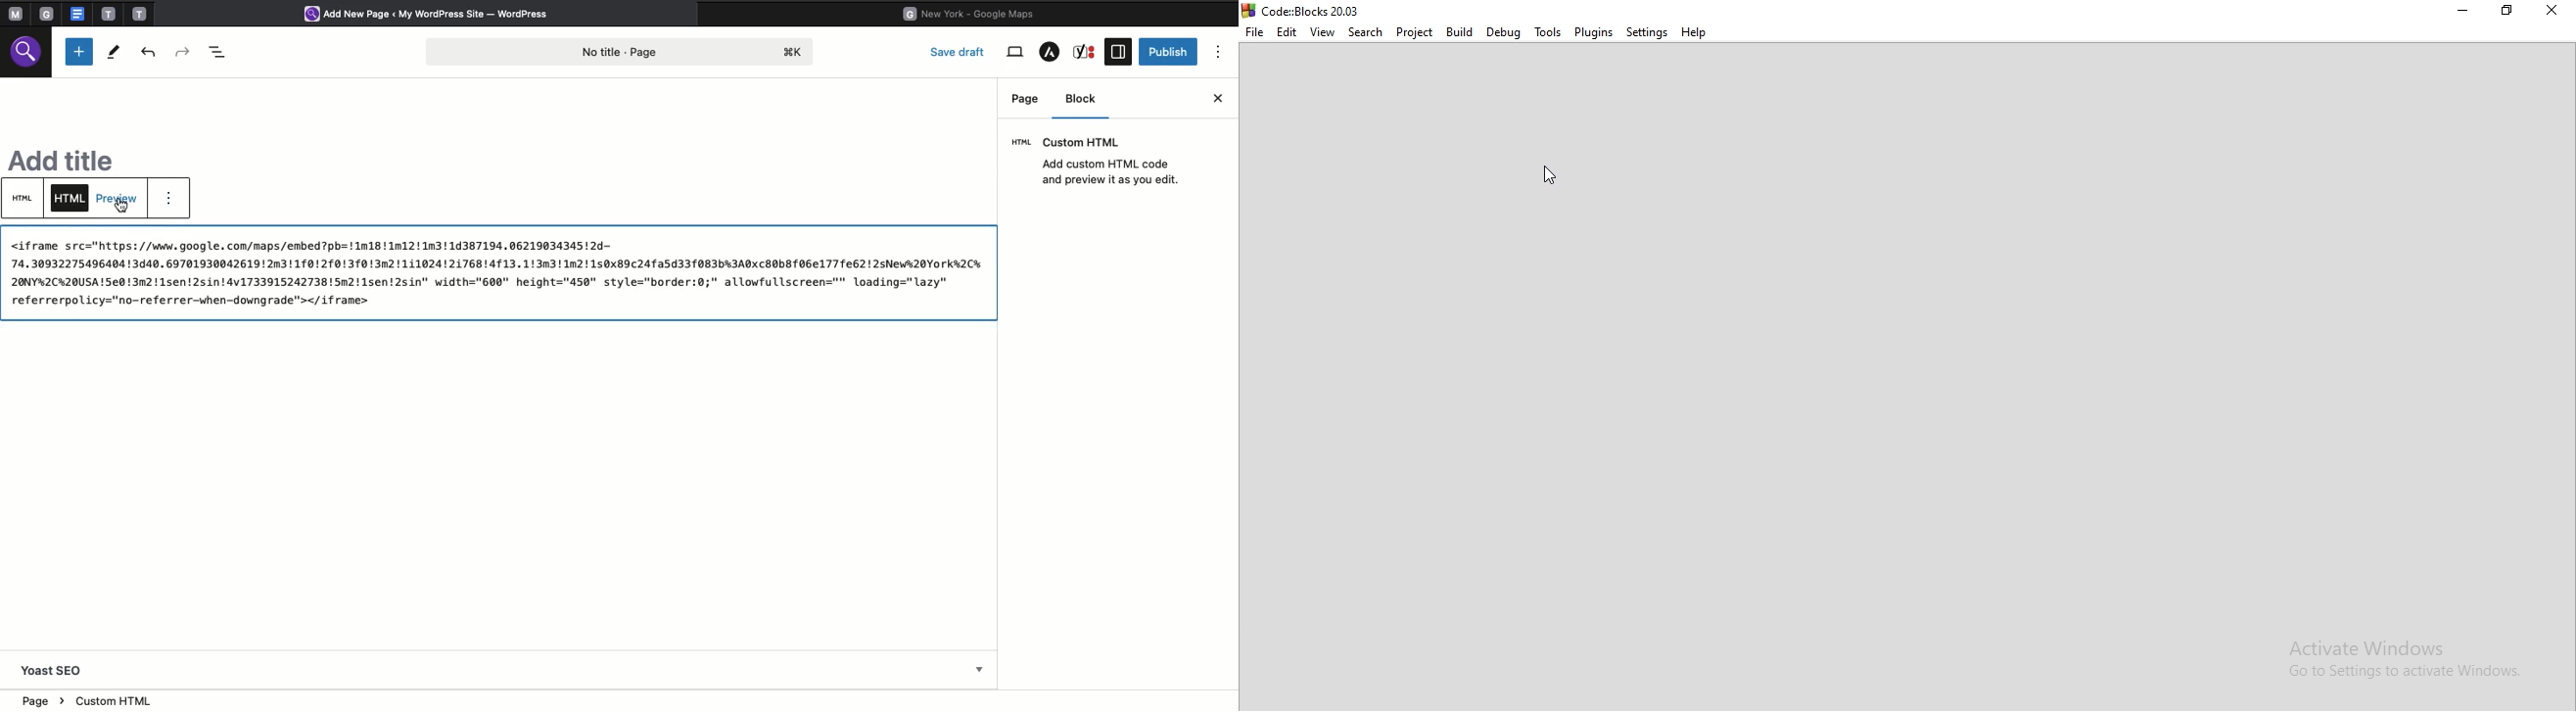 This screenshot has height=728, width=2576. I want to click on Tools, so click(113, 52).